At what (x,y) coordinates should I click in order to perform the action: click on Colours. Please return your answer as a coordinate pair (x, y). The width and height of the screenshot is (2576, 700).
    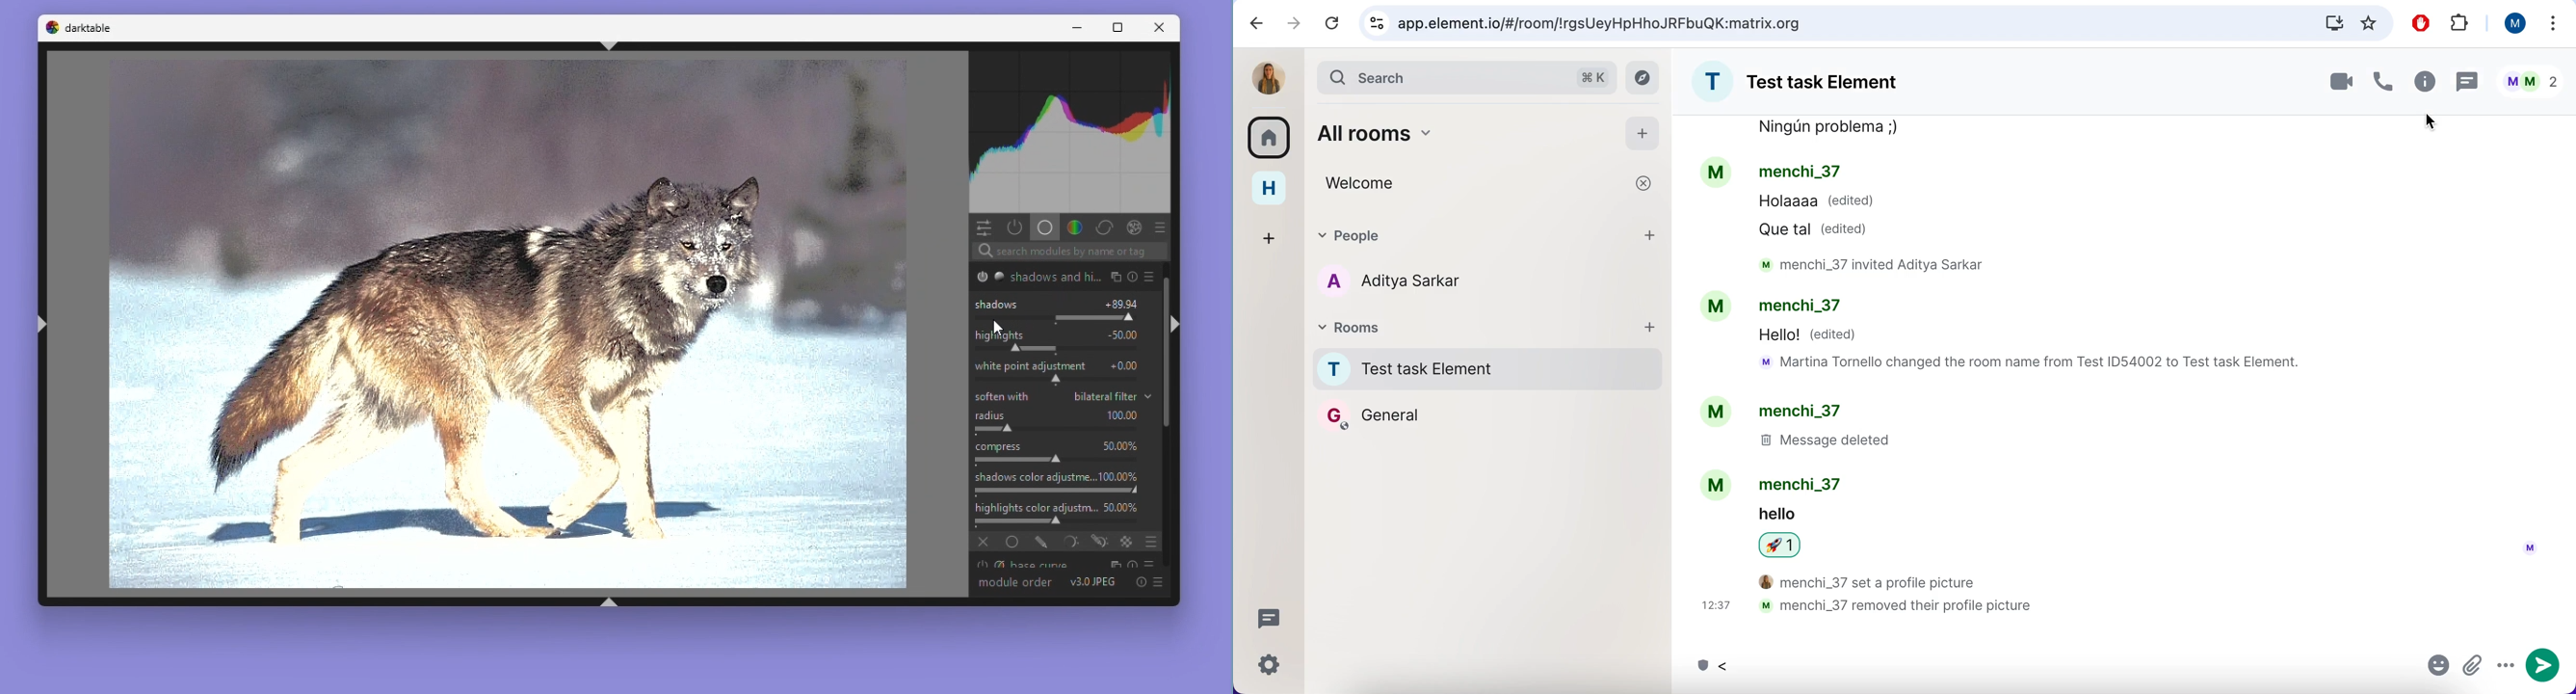
    Looking at the image, I should click on (1073, 227).